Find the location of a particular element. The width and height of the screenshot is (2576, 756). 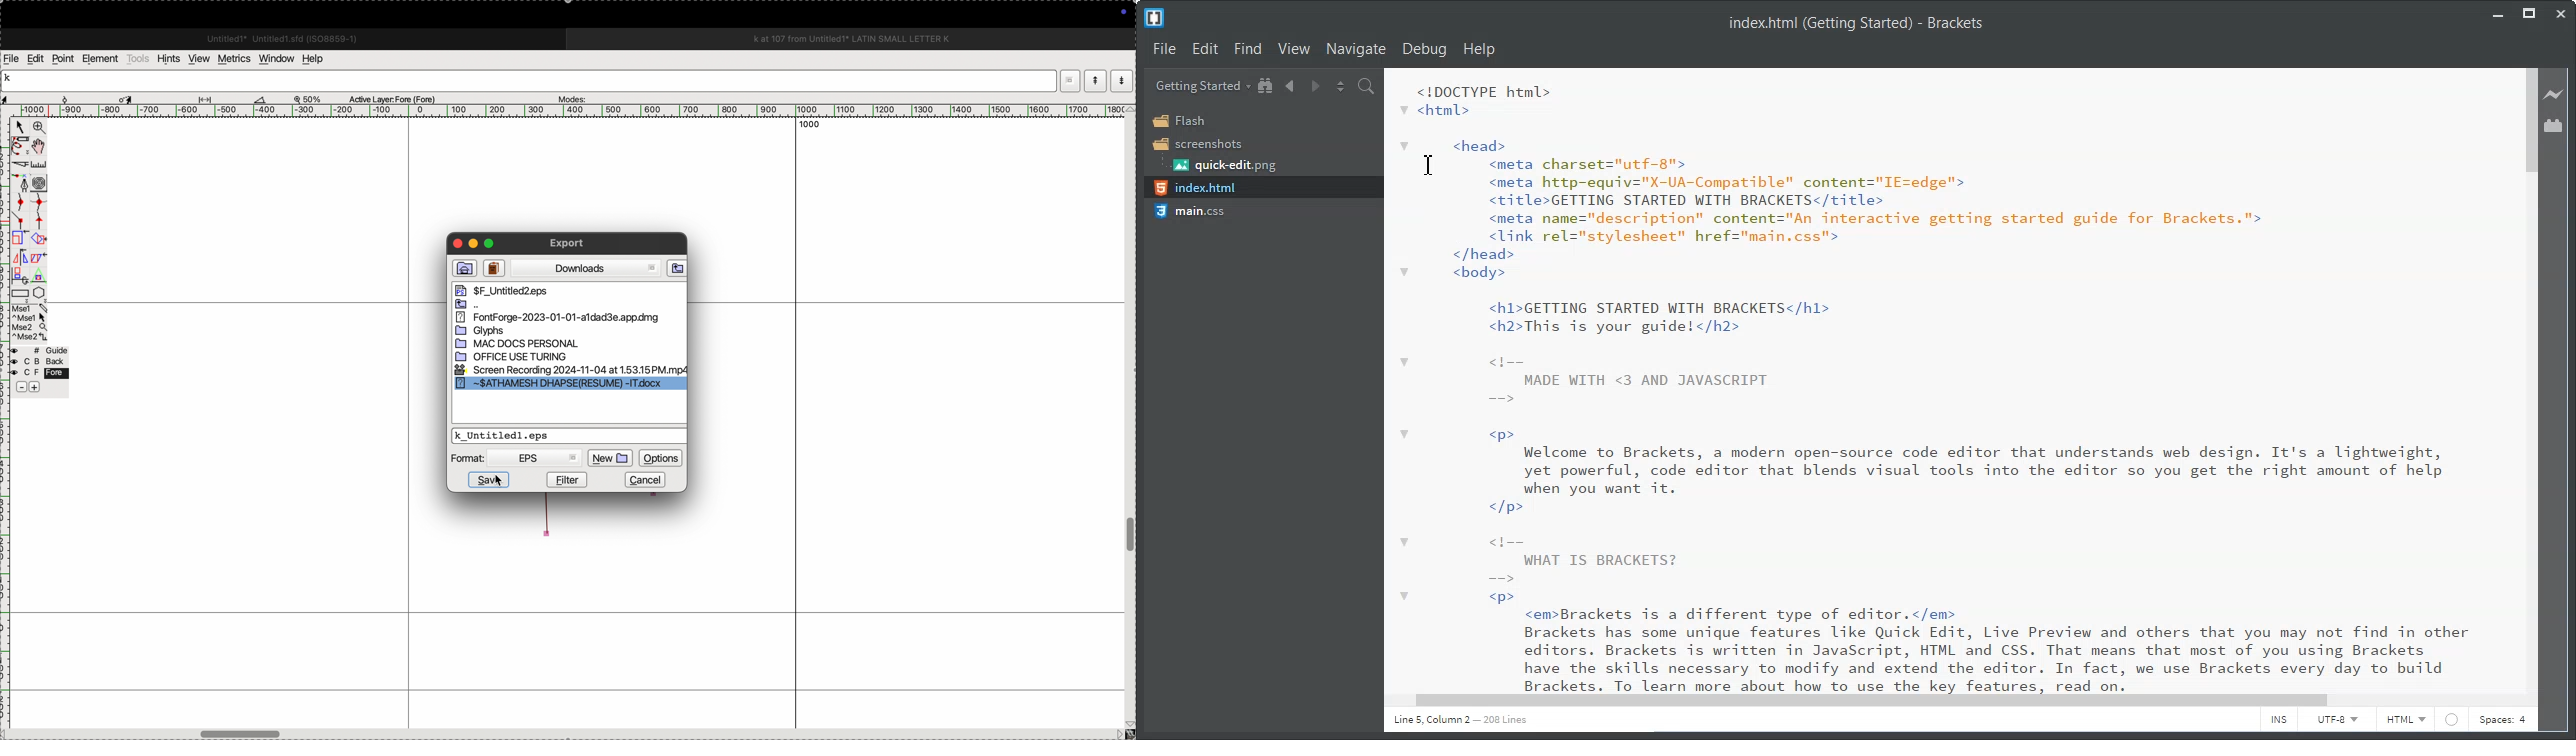

toggle screen is located at coordinates (243, 733).